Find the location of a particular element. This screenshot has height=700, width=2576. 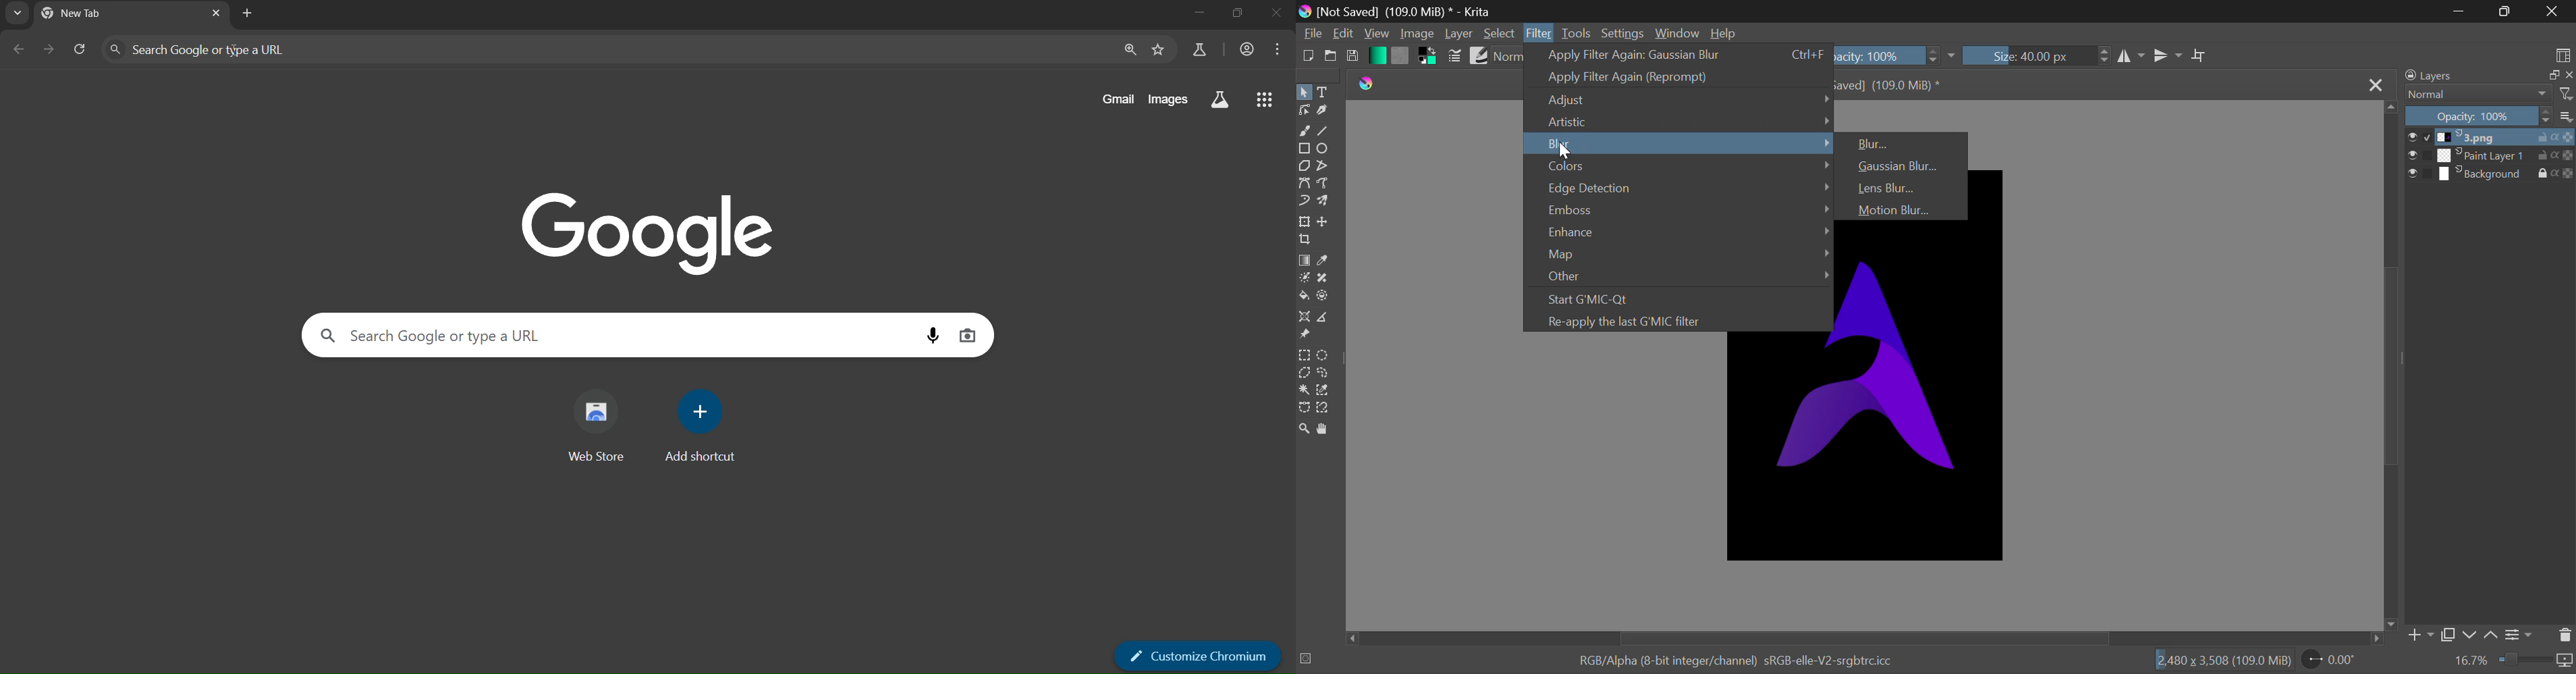

Help is located at coordinates (1725, 33).